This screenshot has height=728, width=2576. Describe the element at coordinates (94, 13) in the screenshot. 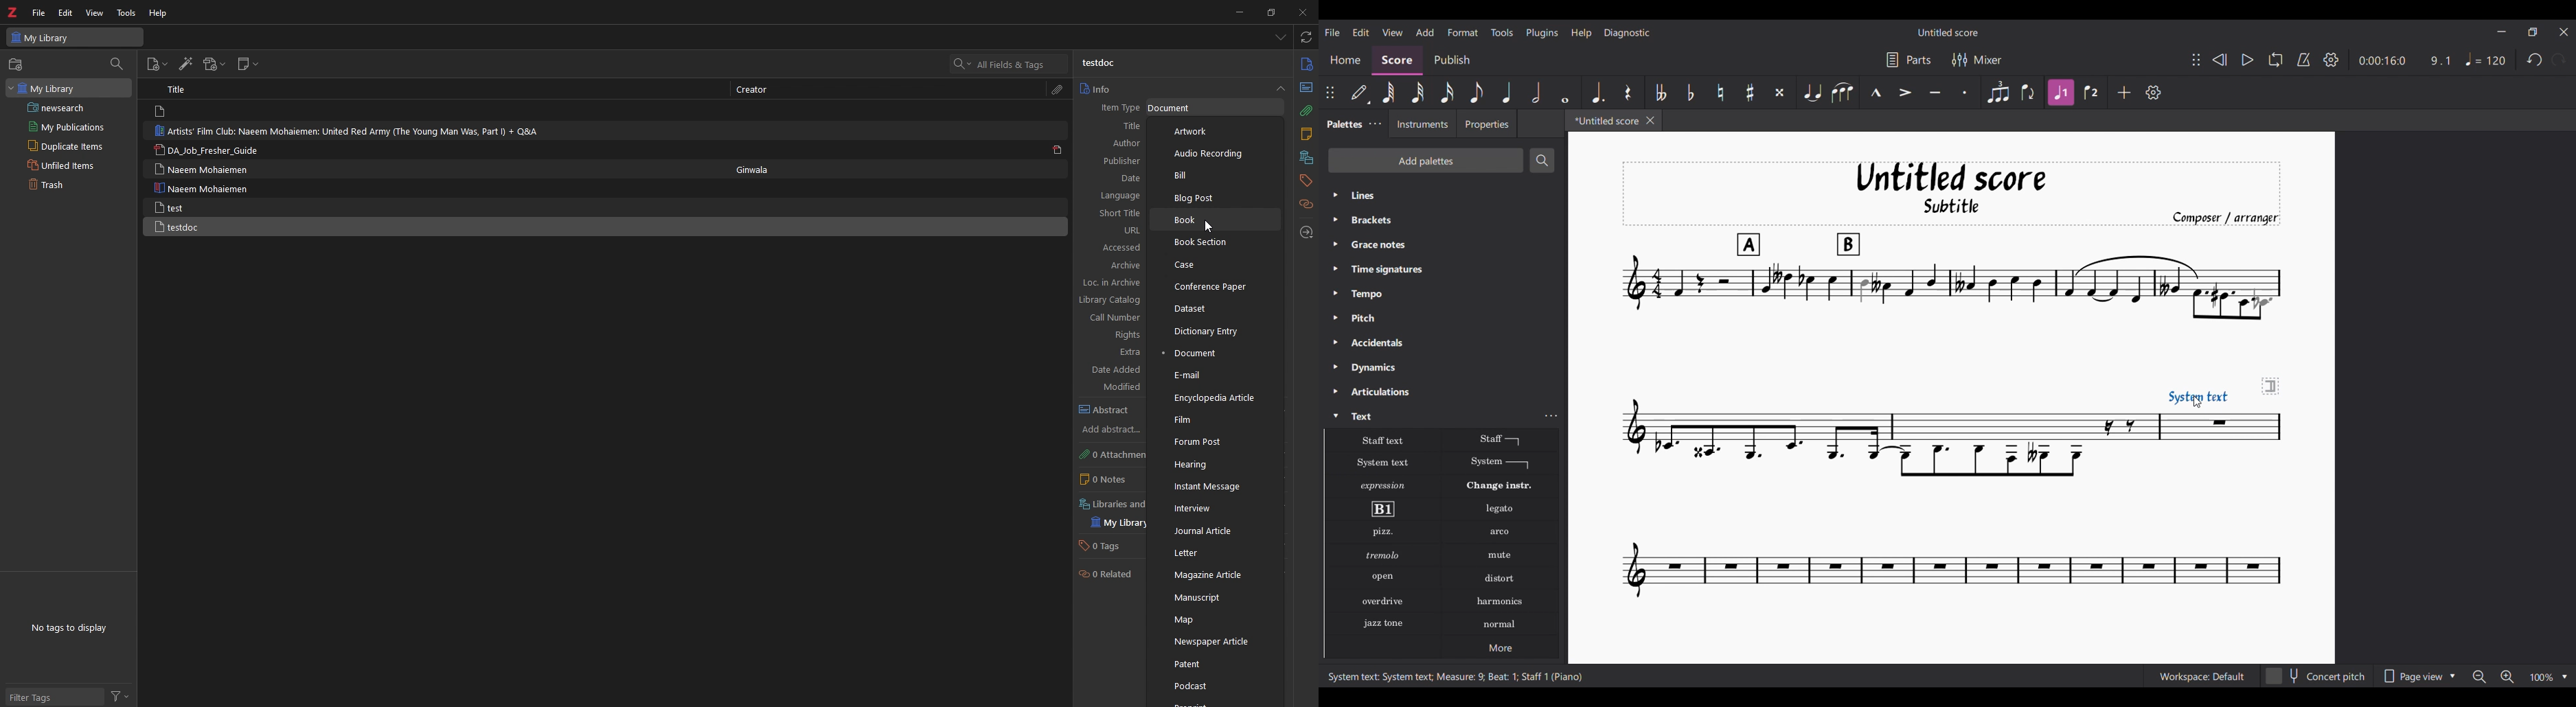

I see `view` at that location.